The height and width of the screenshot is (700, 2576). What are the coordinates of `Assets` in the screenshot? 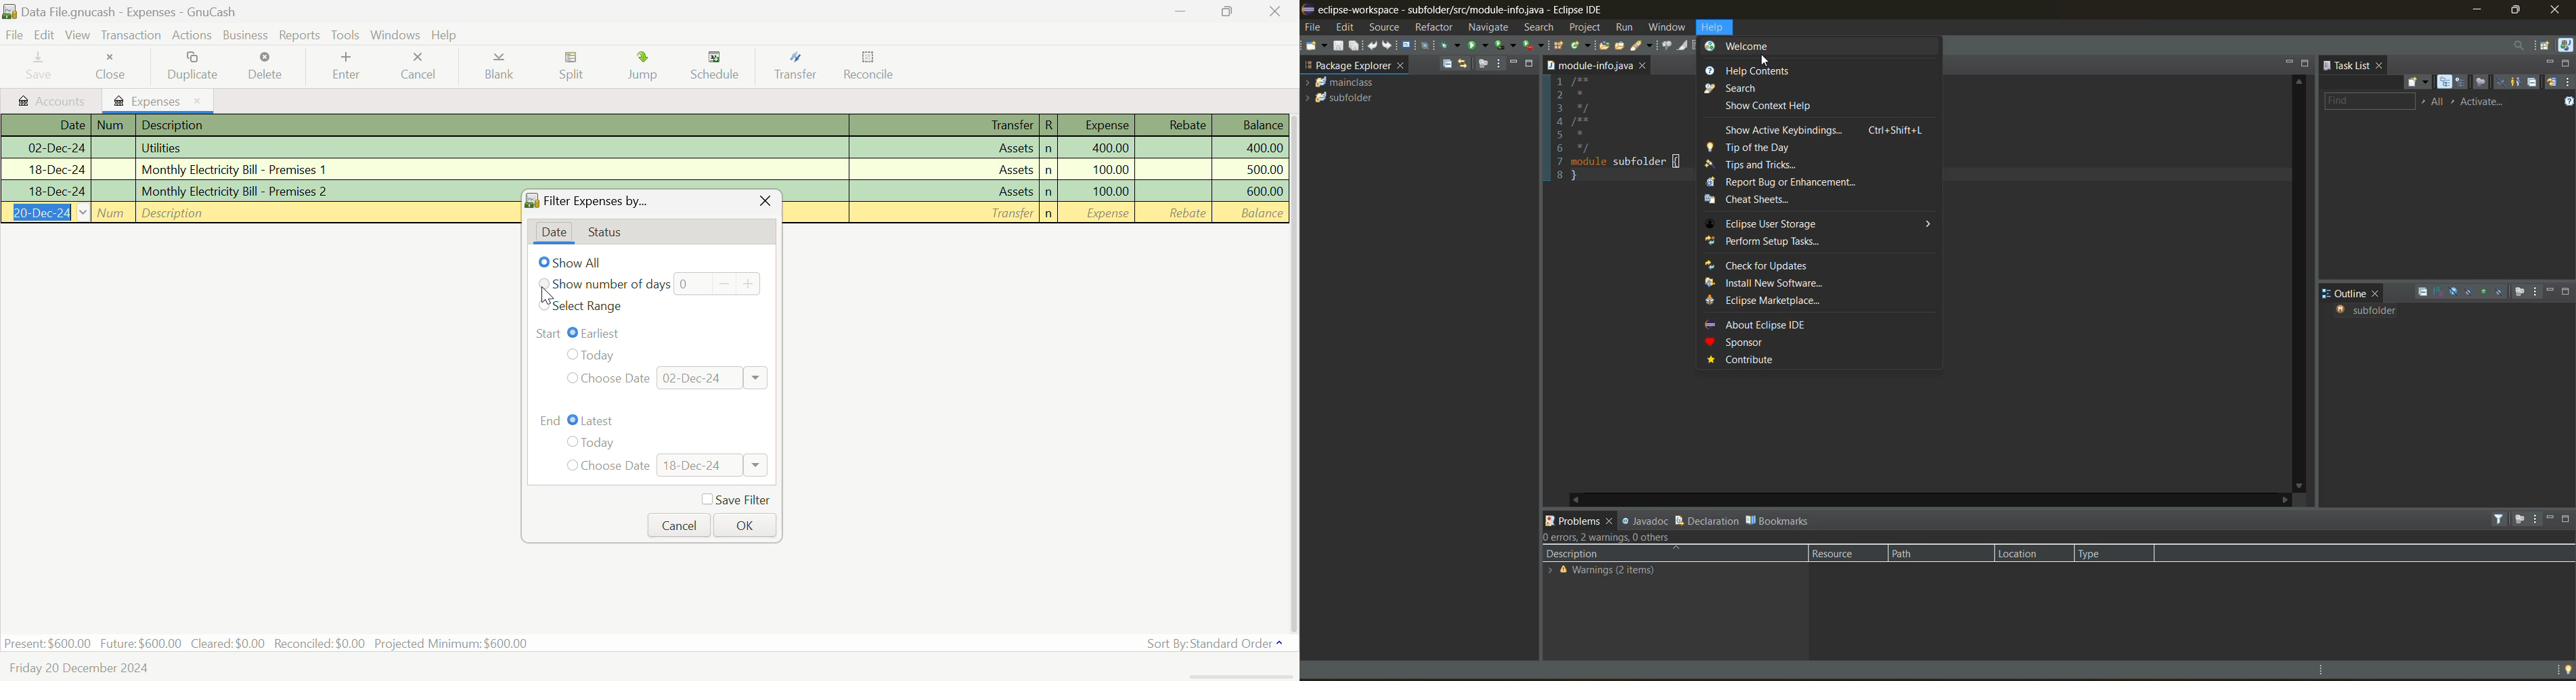 It's located at (943, 169).